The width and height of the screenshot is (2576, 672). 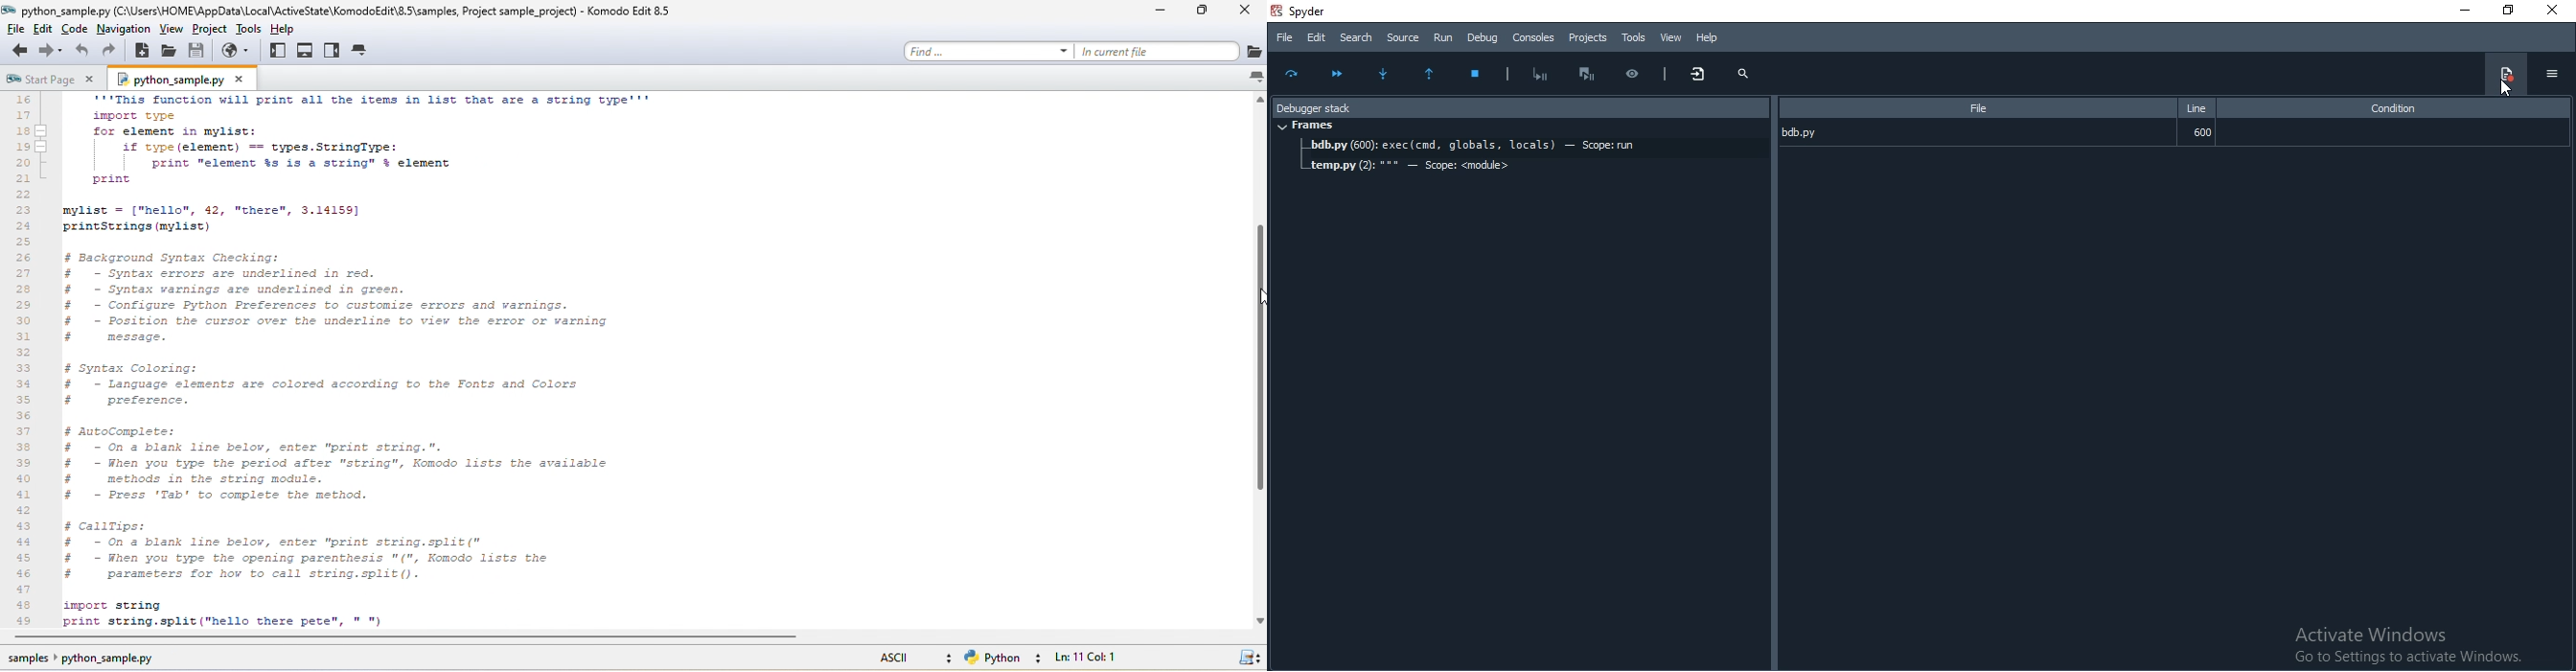 I want to click on close, so click(x=2555, y=12).